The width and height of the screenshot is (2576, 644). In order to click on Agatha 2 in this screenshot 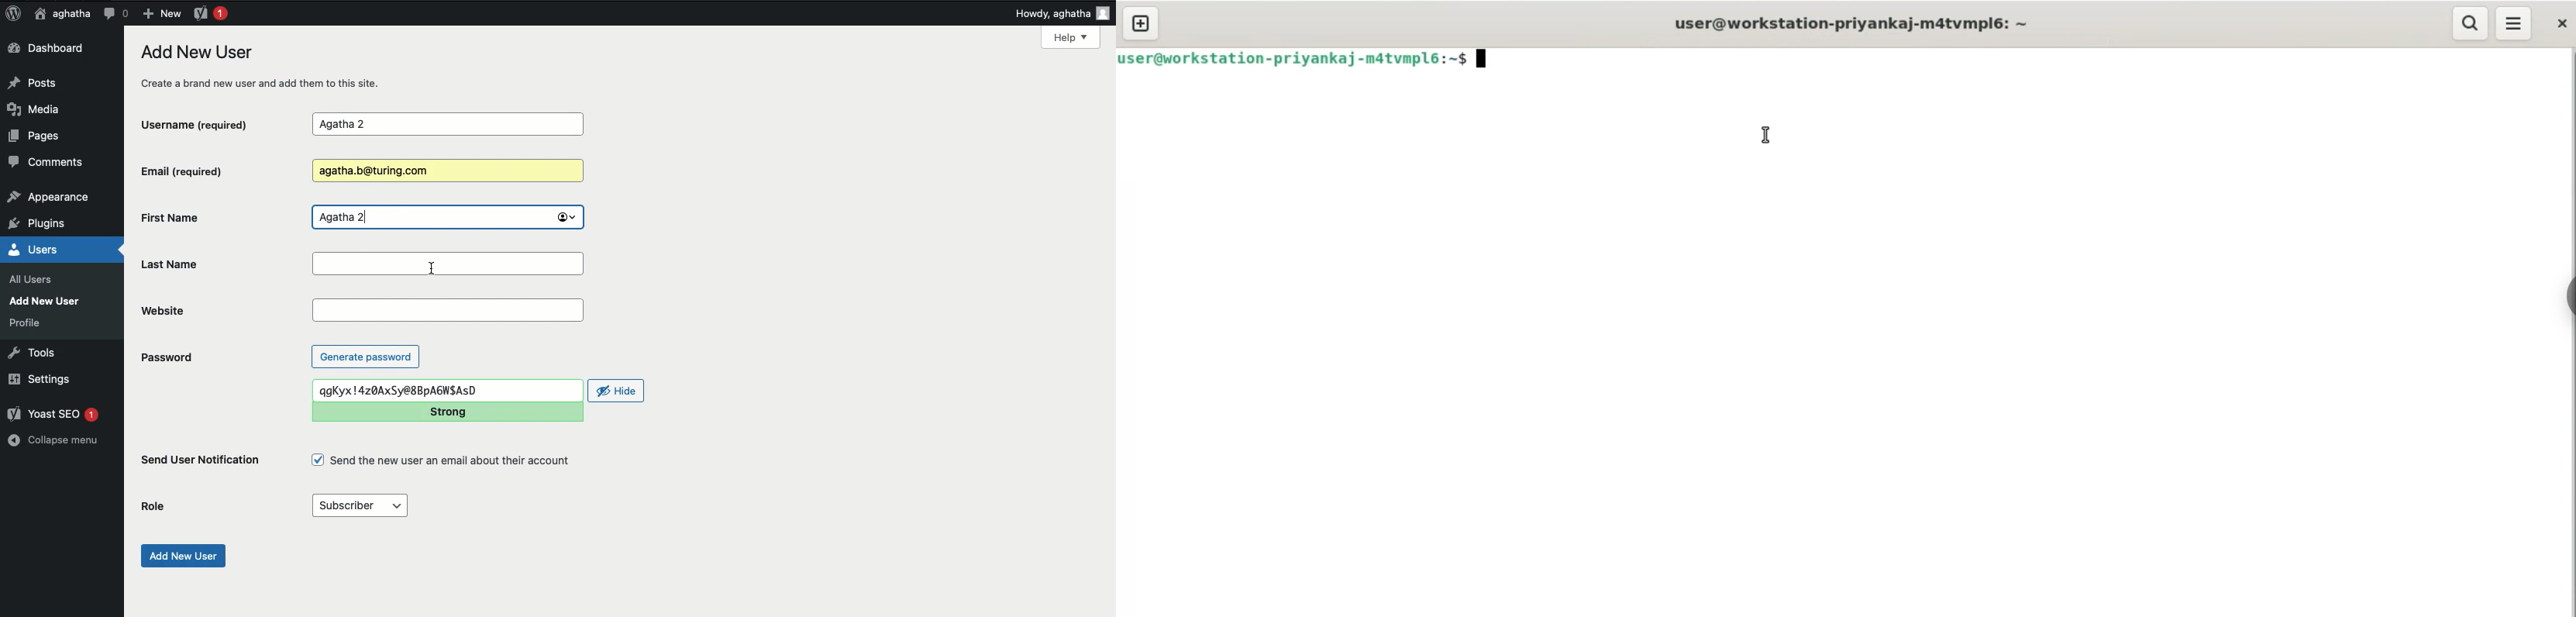, I will do `click(447, 125)`.